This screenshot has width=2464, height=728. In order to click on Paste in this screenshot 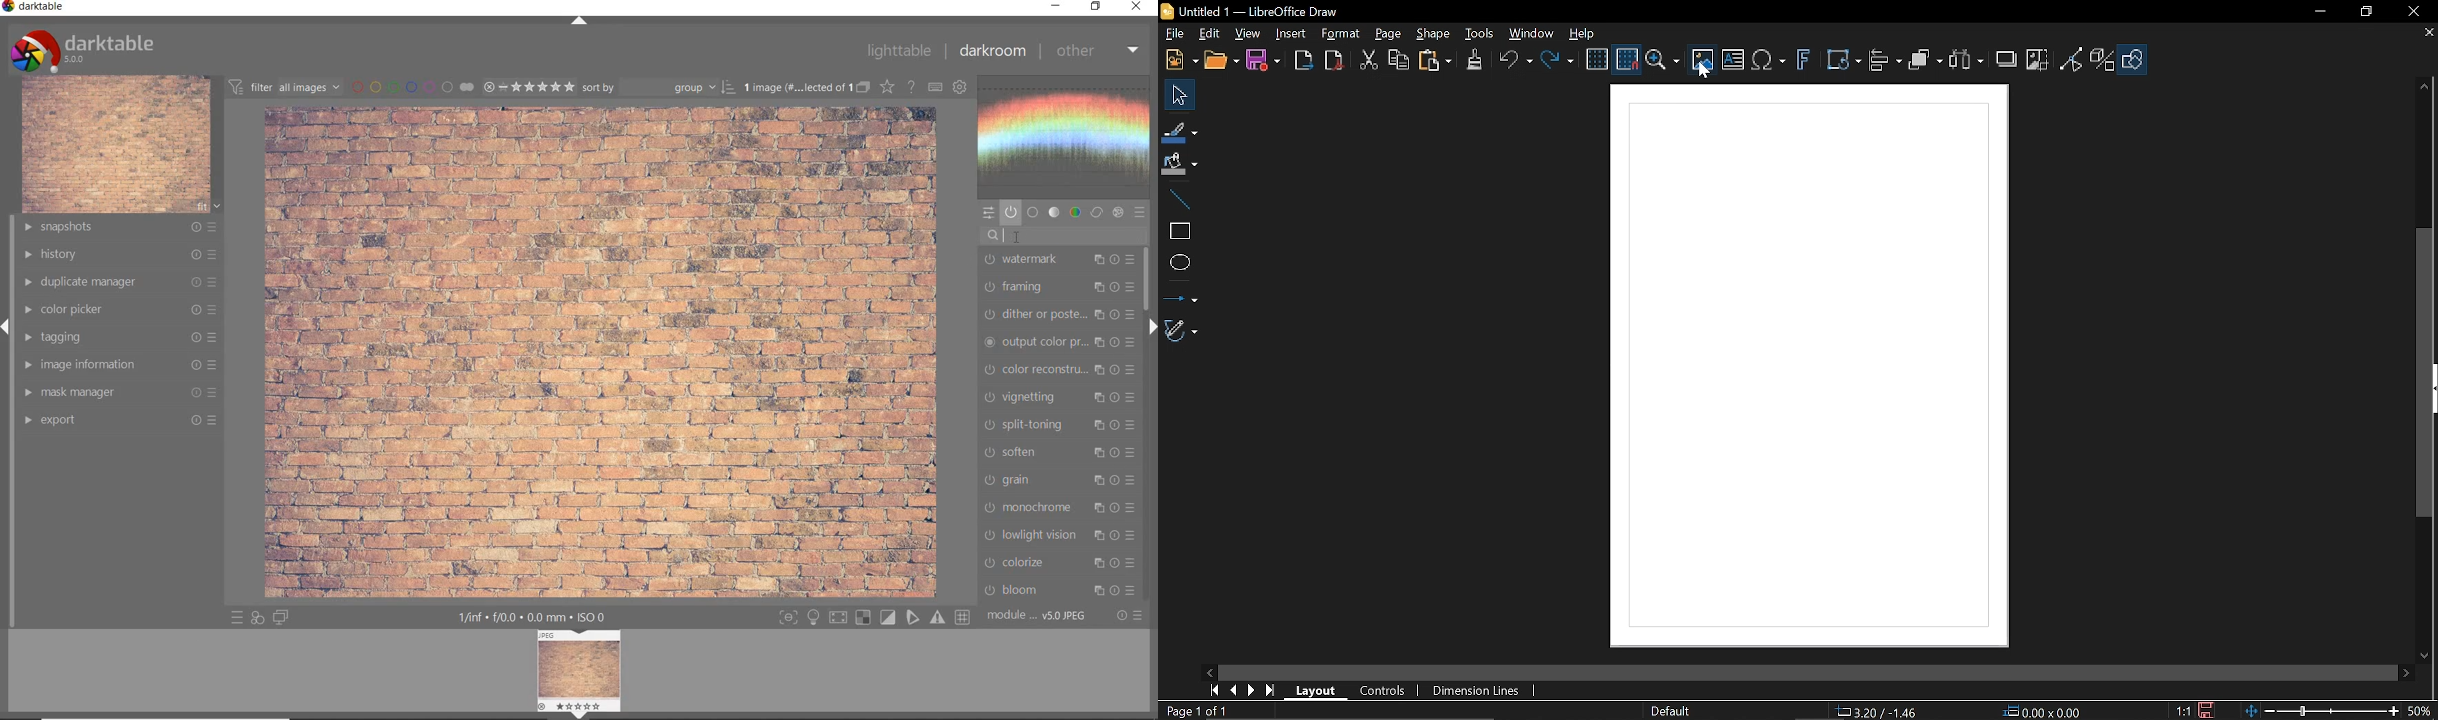, I will do `click(1436, 62)`.